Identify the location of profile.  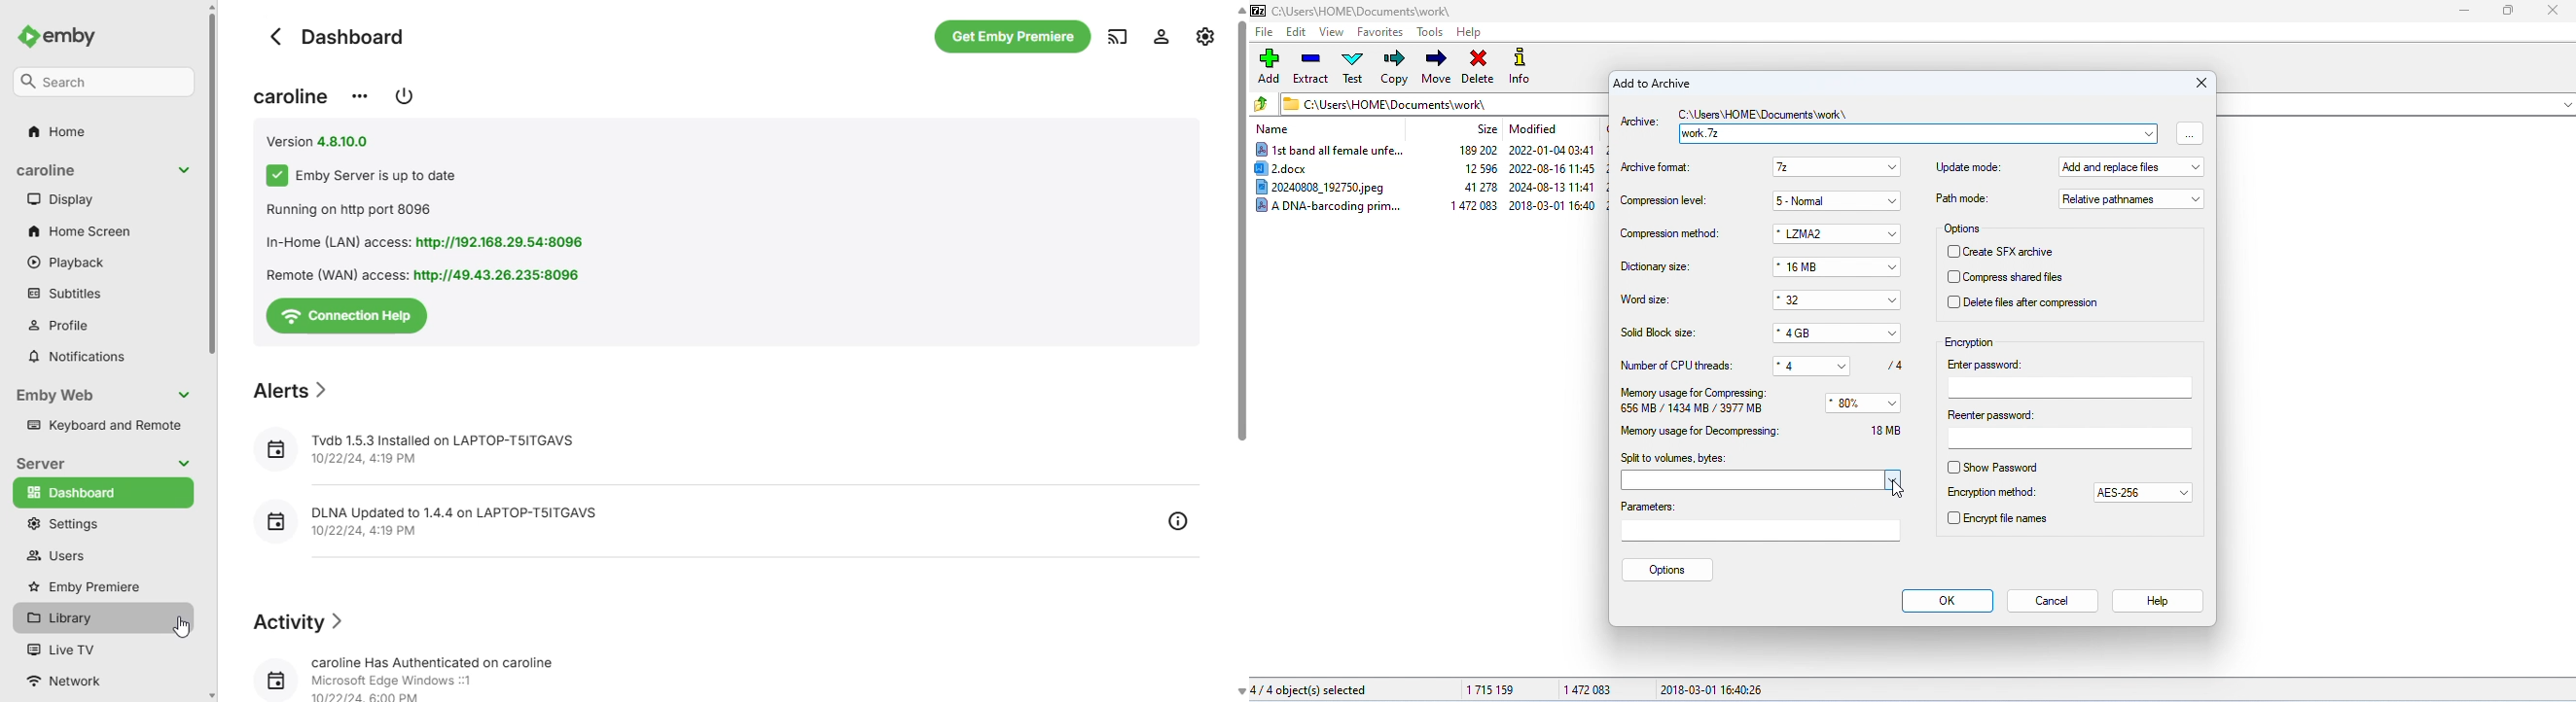
(61, 324).